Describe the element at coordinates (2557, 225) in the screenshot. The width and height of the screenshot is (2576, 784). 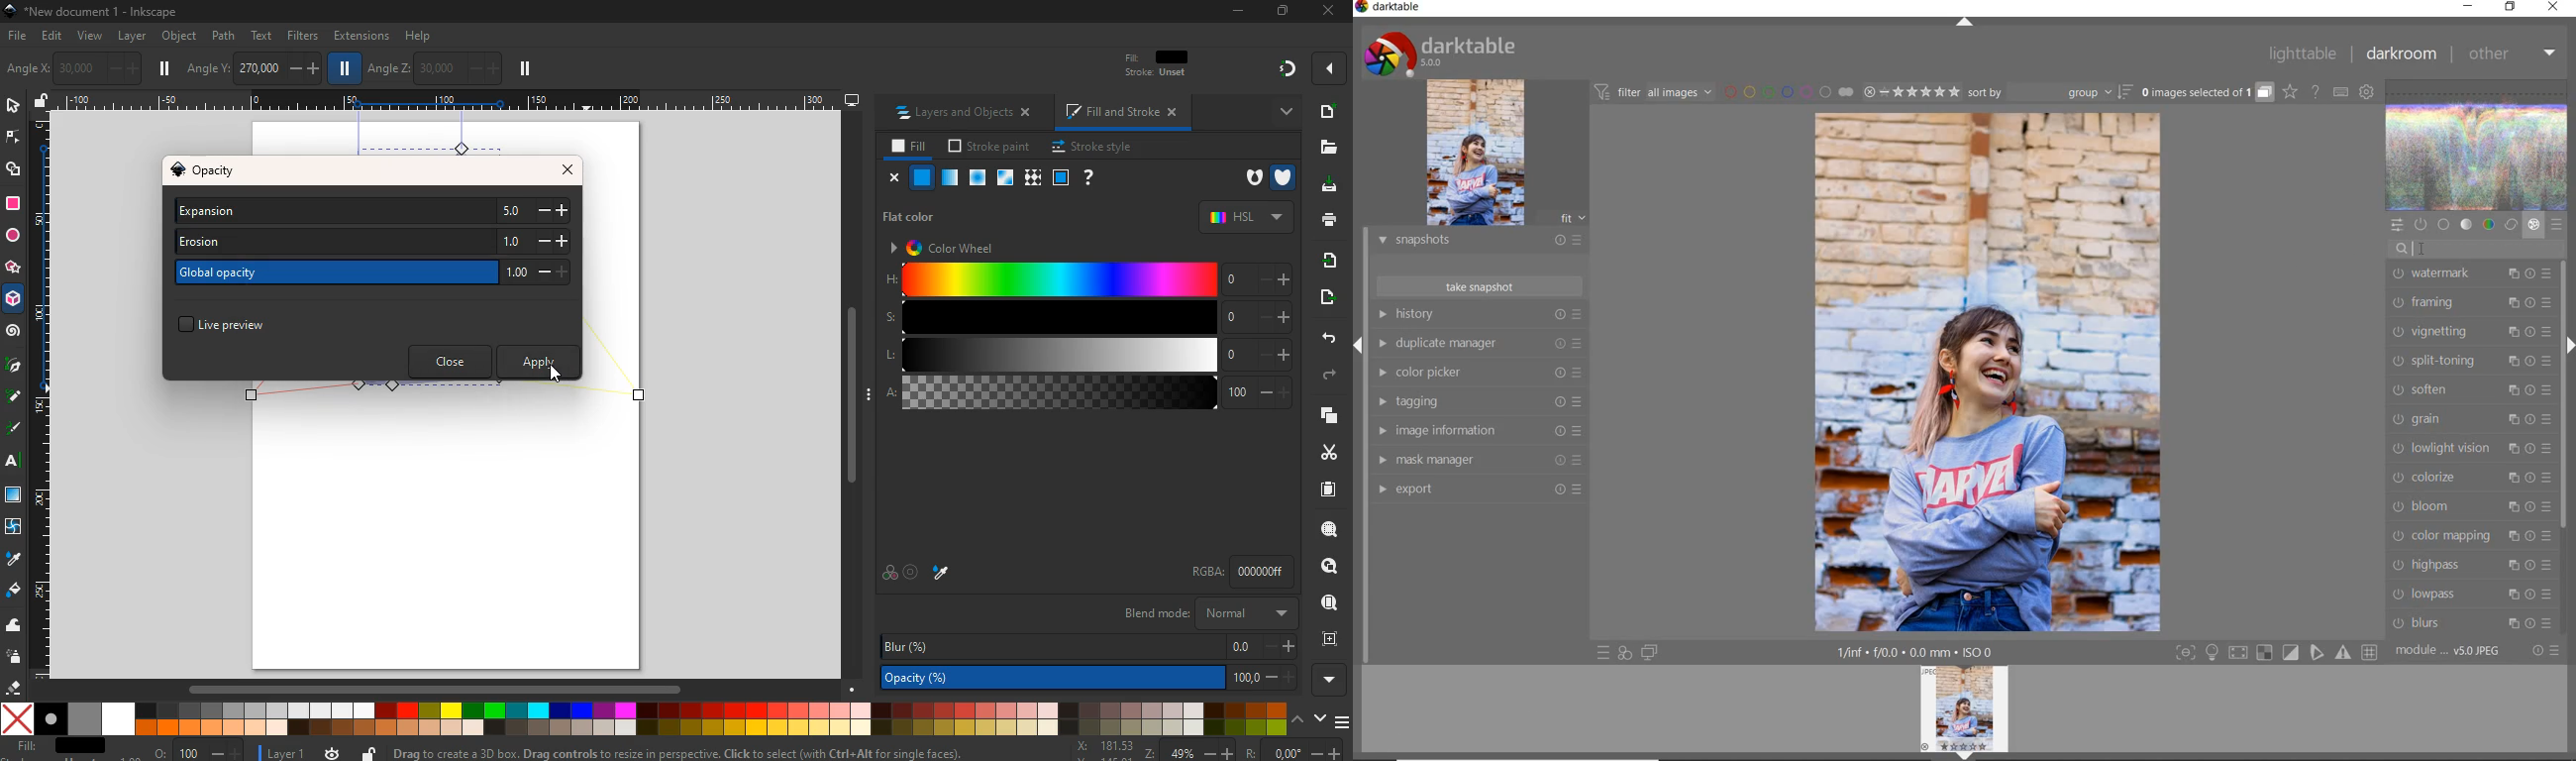
I see `presets` at that location.